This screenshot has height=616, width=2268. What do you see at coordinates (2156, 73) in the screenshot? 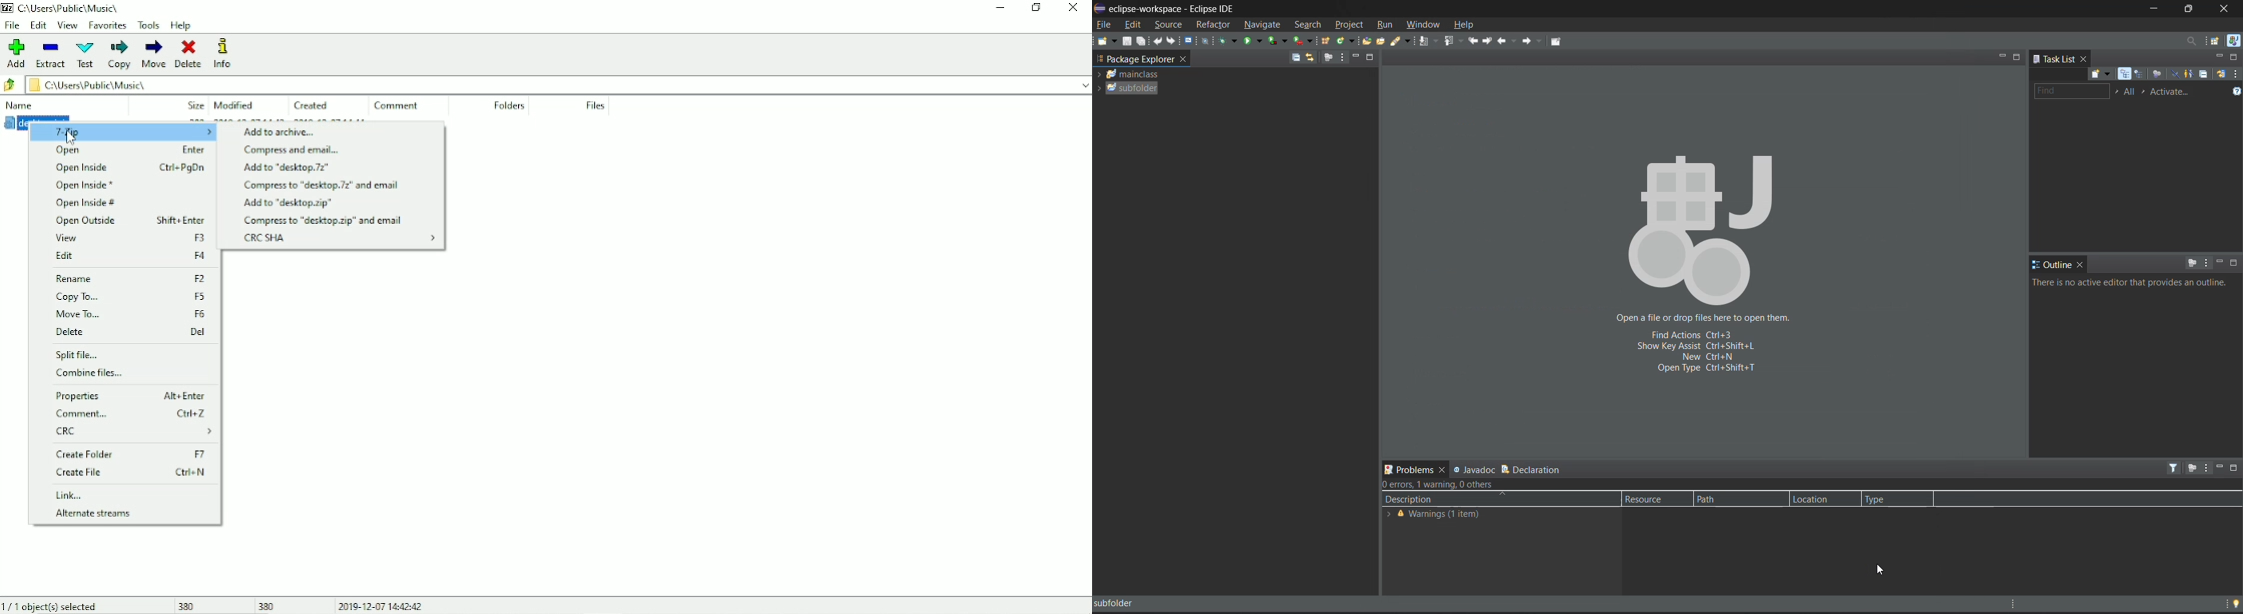
I see `focus on workweek` at bounding box center [2156, 73].